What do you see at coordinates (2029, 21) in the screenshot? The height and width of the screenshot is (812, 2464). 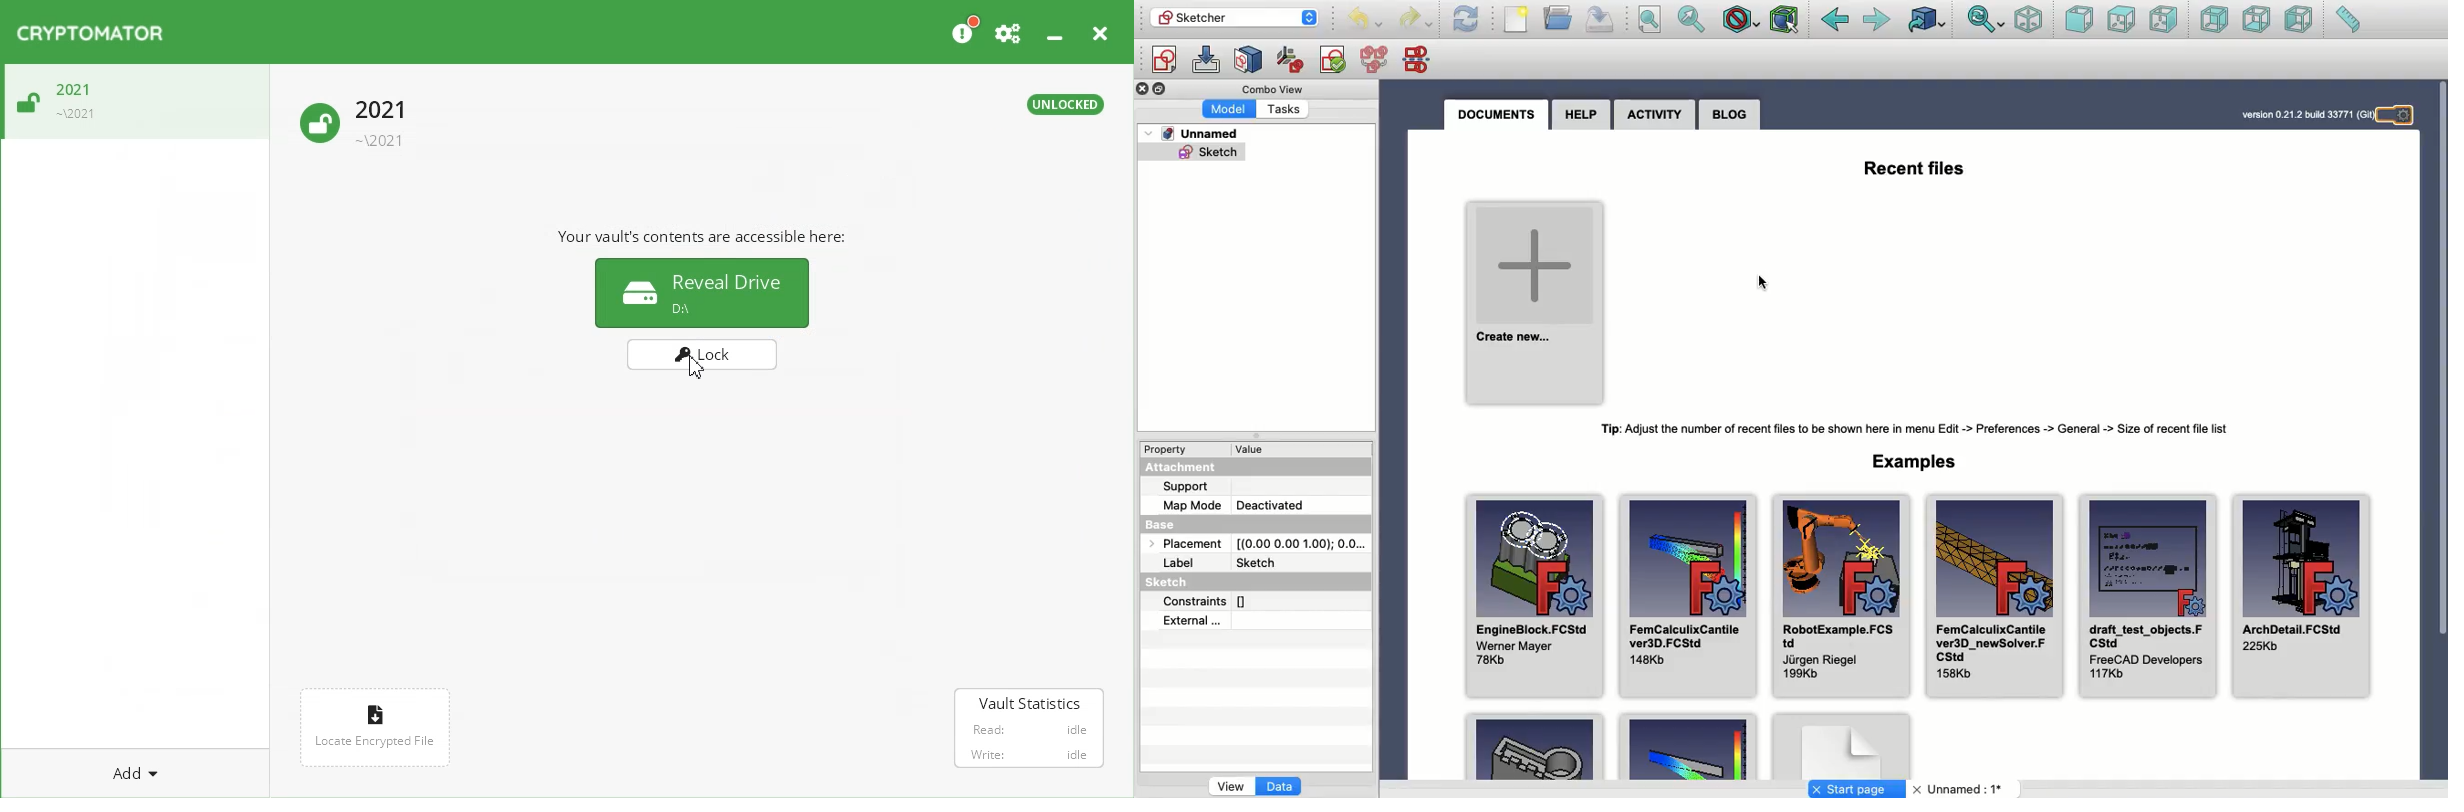 I see `Isometric` at bounding box center [2029, 21].